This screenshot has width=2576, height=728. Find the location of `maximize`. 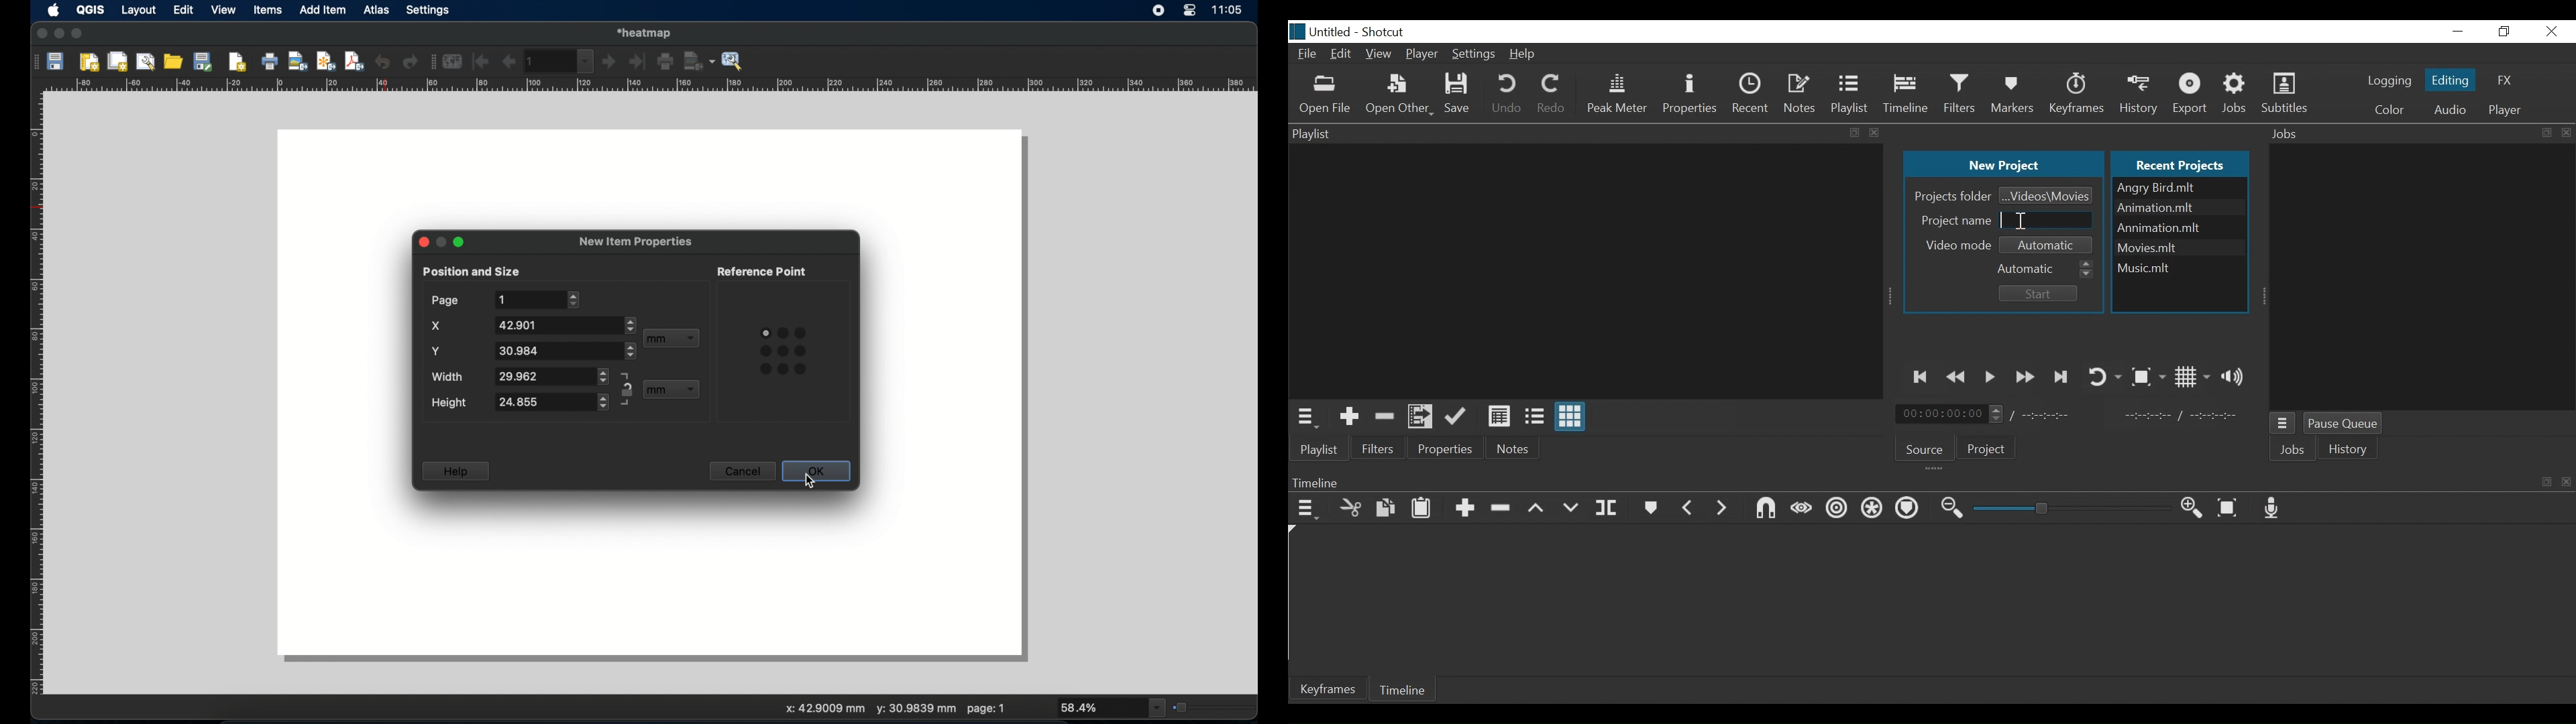

maximize is located at coordinates (459, 243).